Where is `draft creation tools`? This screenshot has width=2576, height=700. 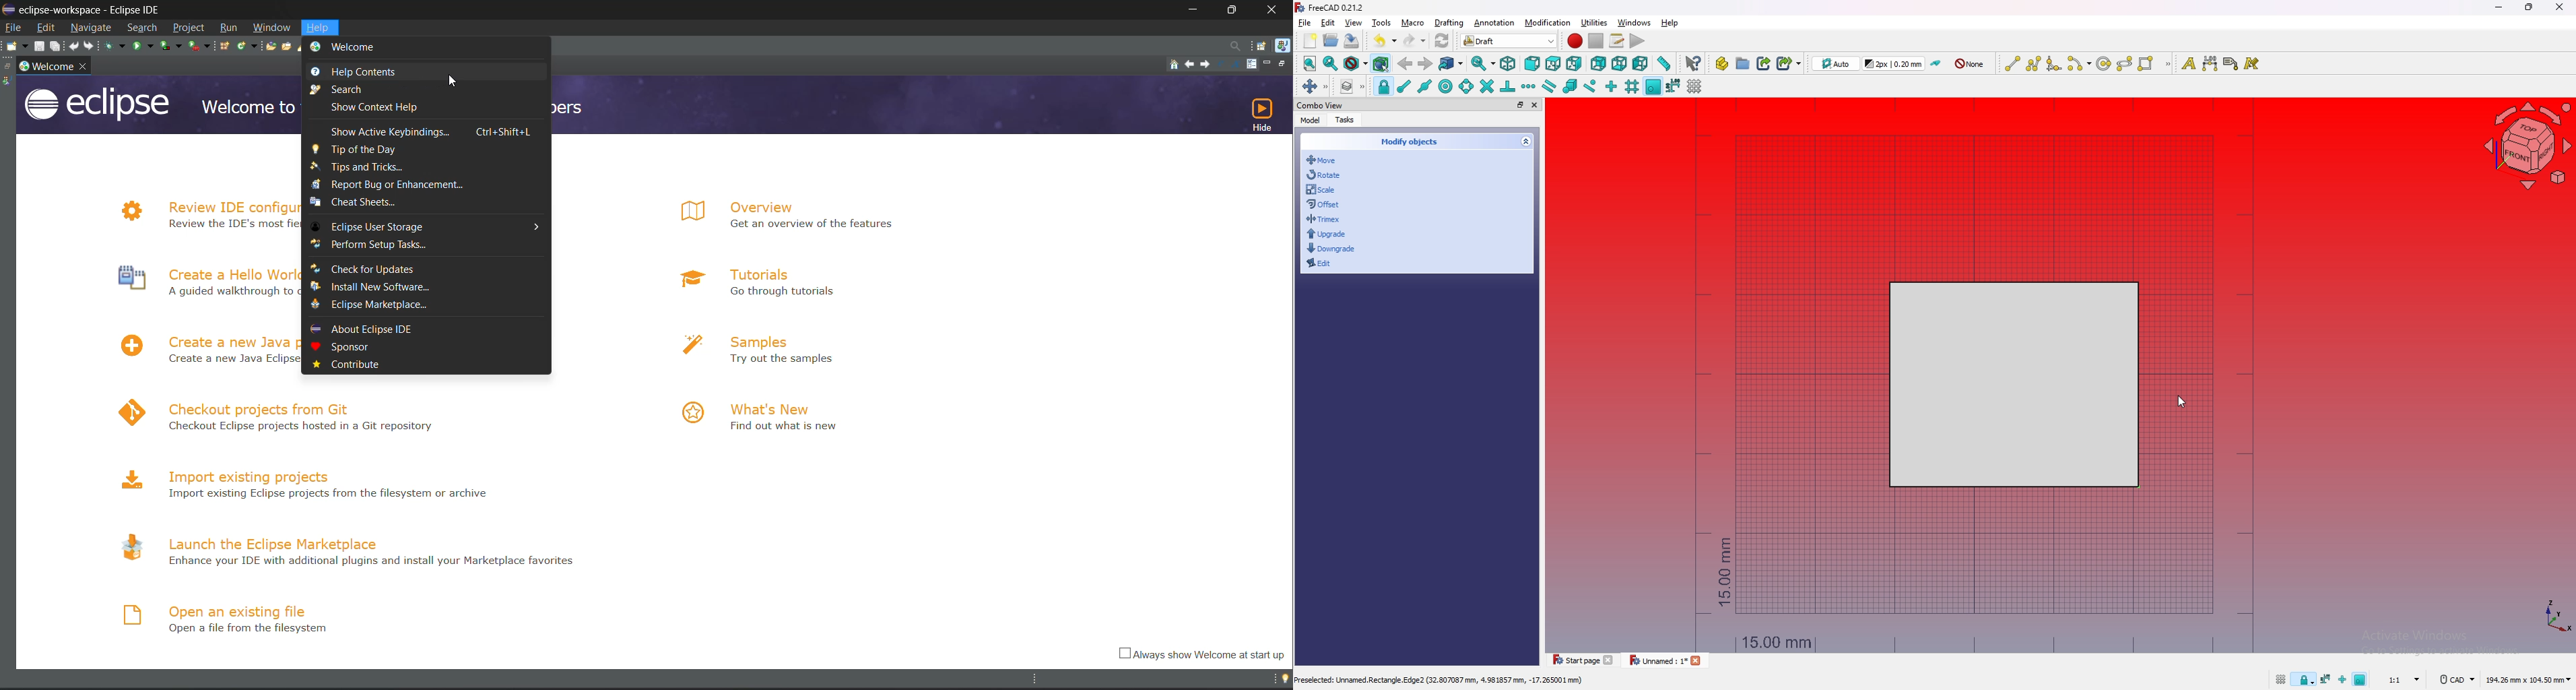 draft creation tools is located at coordinates (2167, 65).